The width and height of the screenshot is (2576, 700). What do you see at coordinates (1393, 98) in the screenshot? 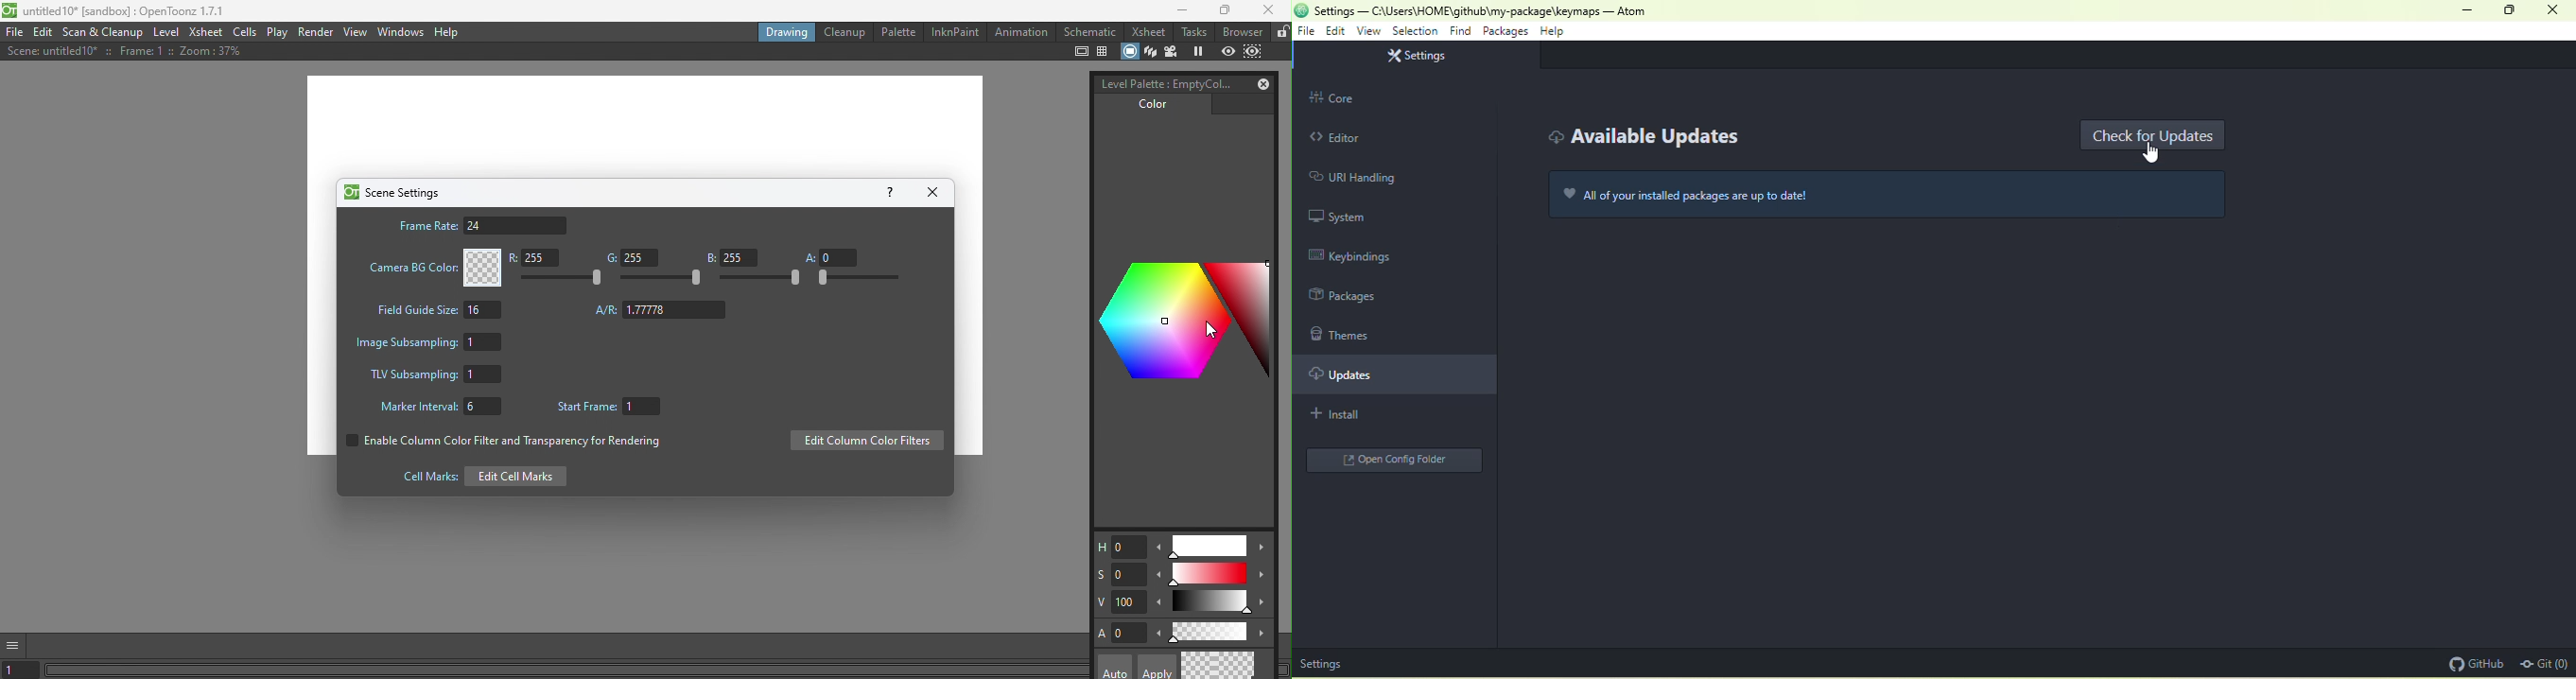
I see `core` at bounding box center [1393, 98].